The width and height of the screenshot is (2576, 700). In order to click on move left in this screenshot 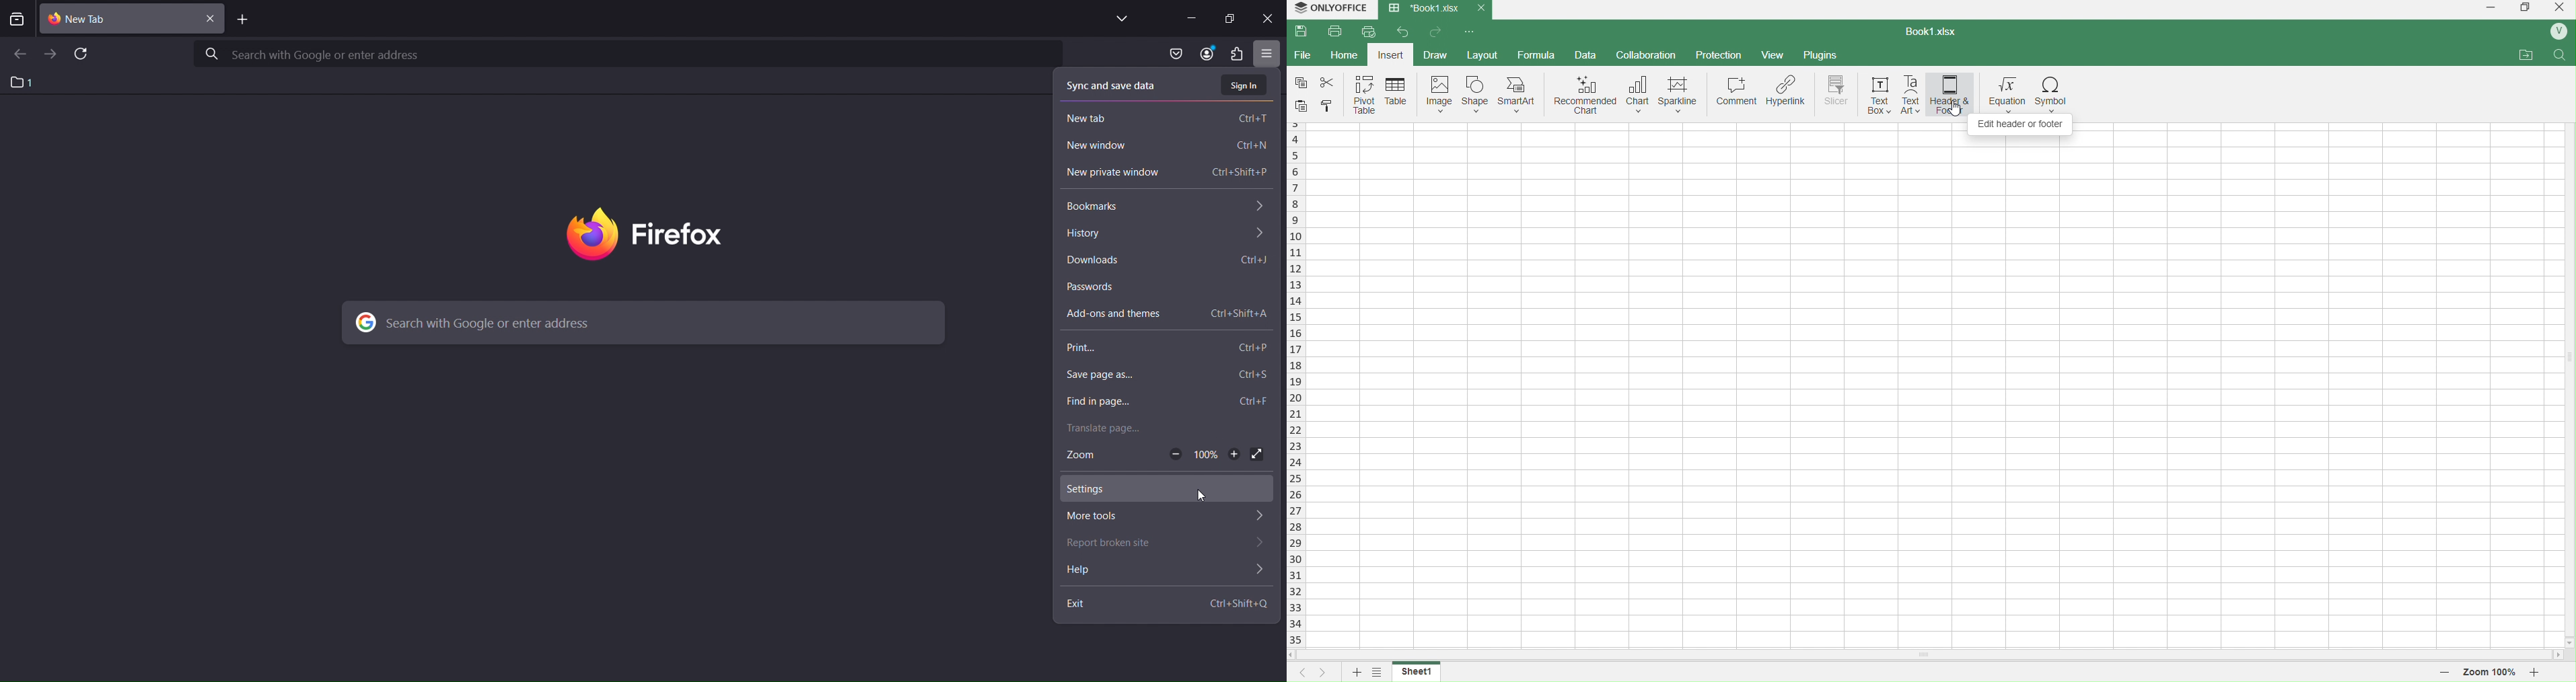, I will do `click(1295, 655)`.